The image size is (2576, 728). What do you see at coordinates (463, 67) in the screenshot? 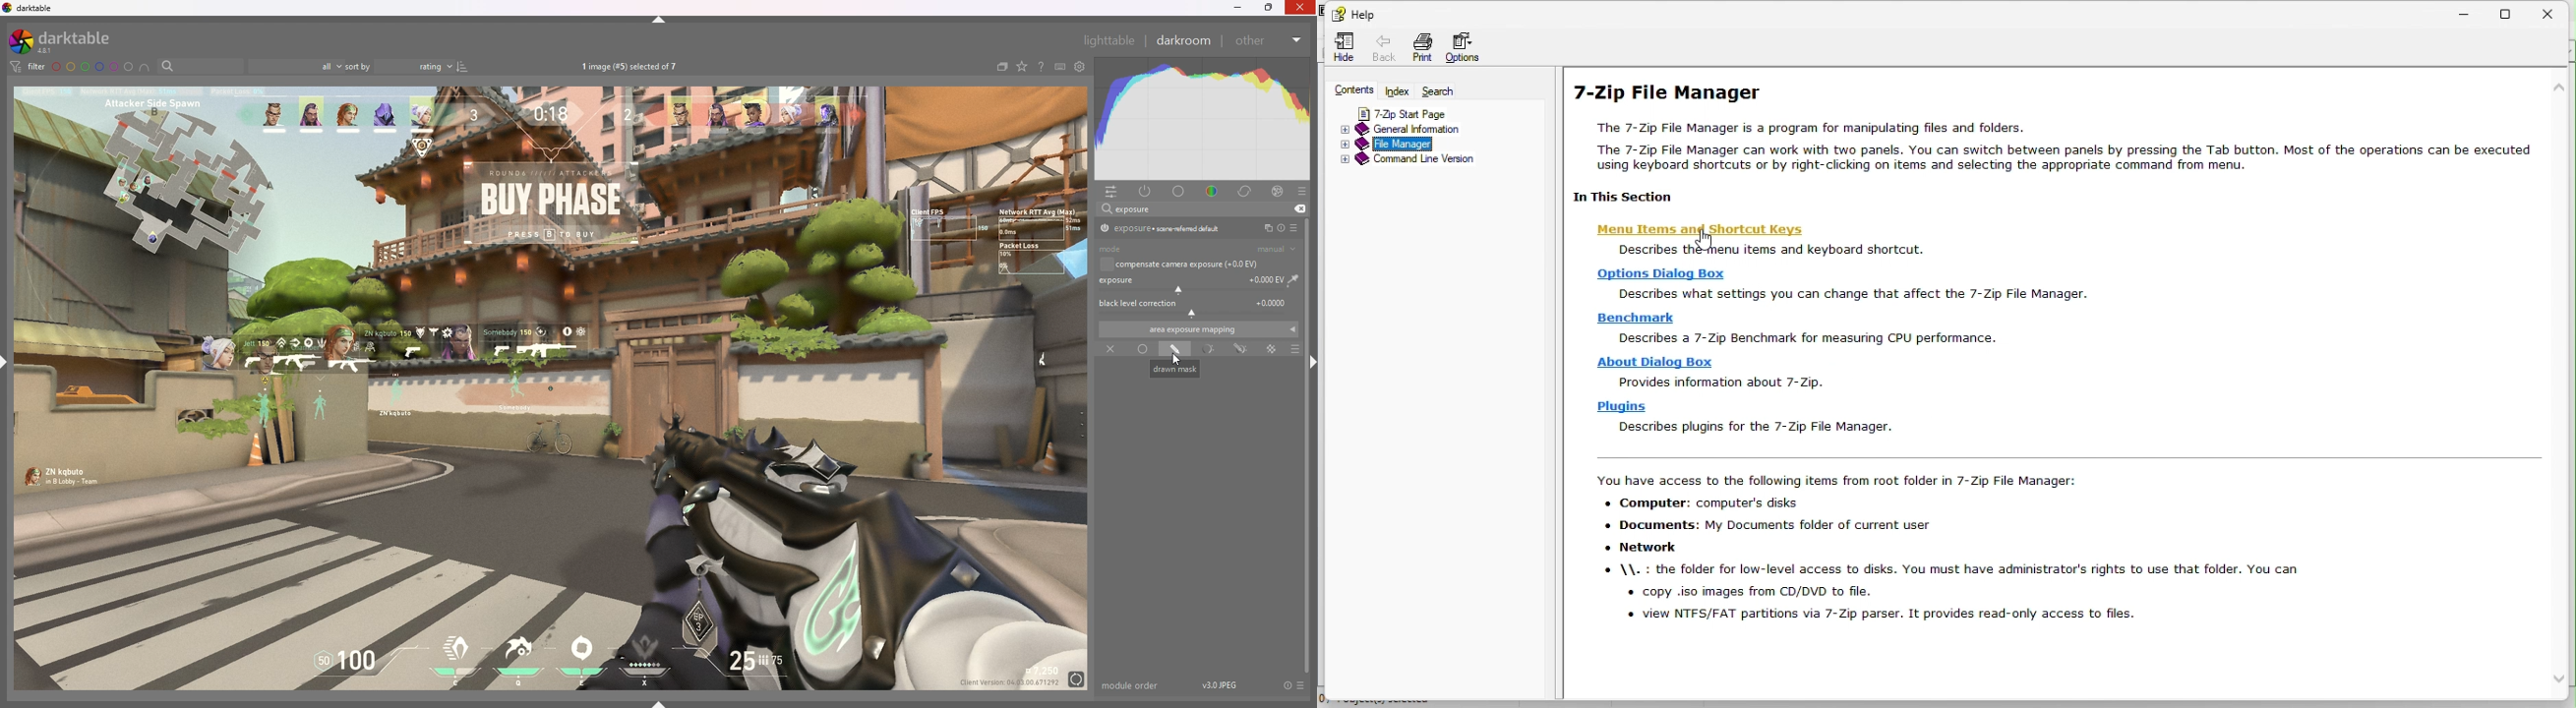
I see `reverse sort` at bounding box center [463, 67].